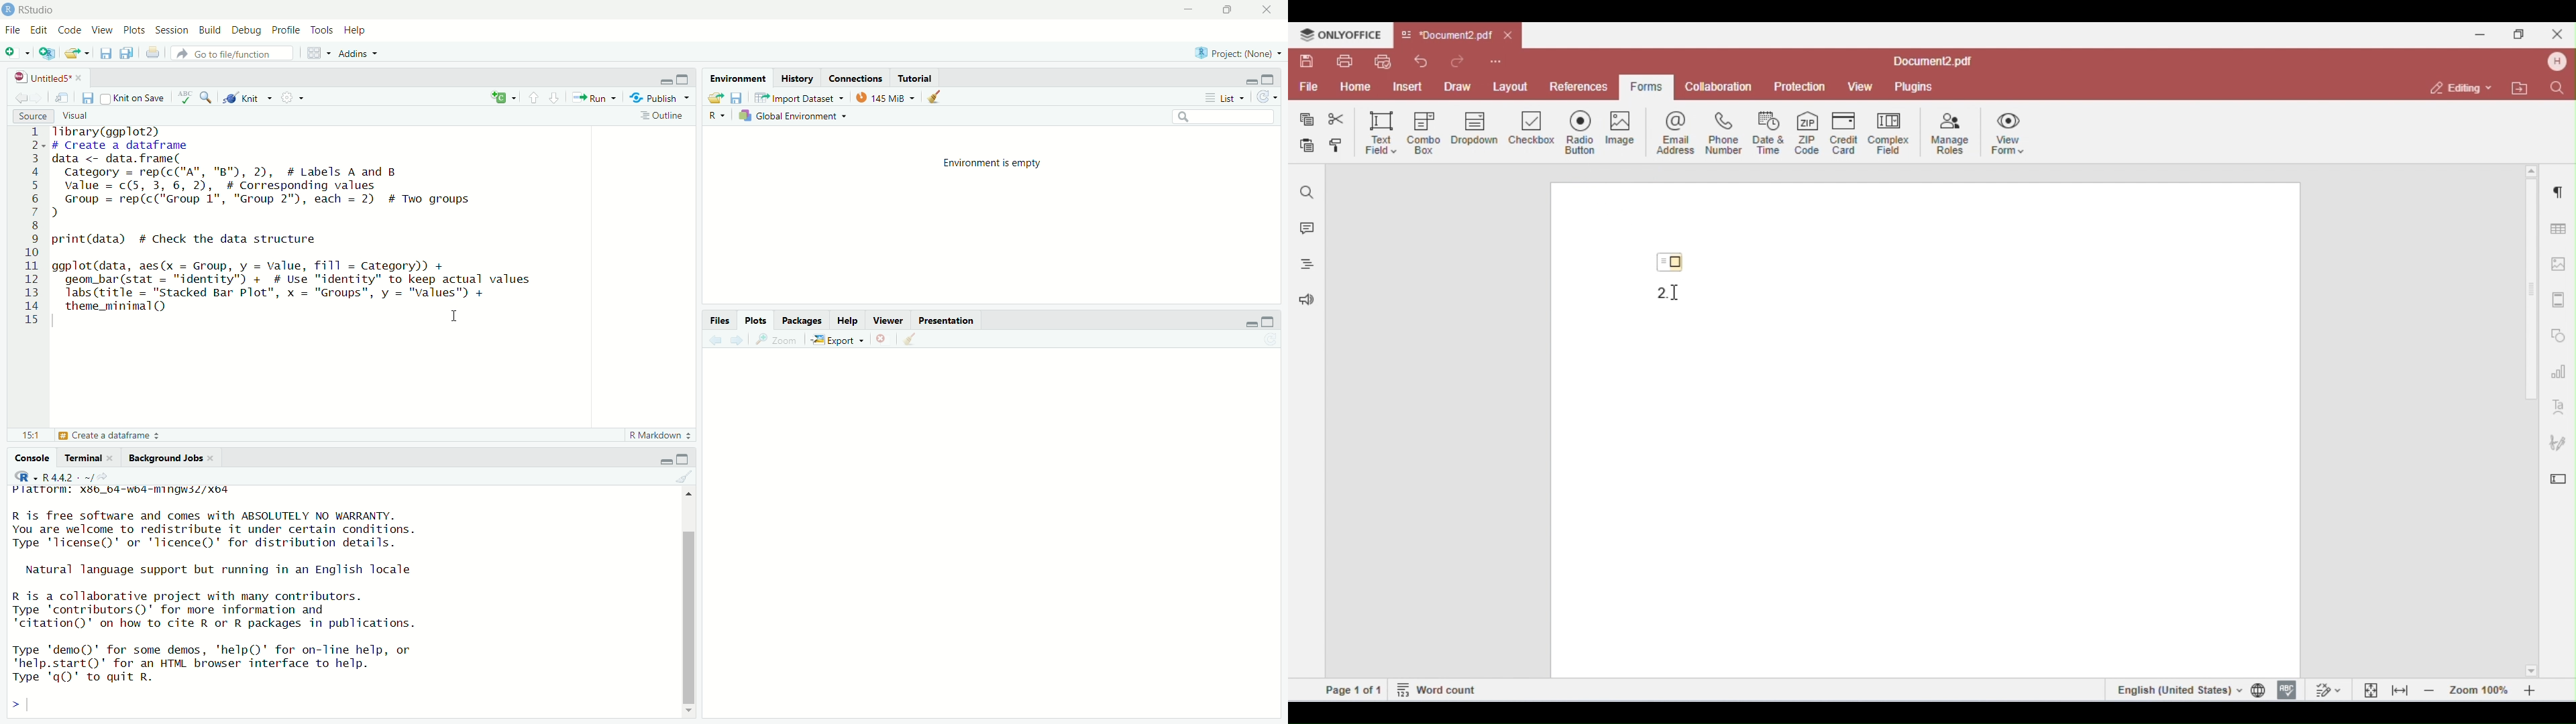 Image resolution: width=2576 pixels, height=728 pixels. Describe the element at coordinates (107, 53) in the screenshot. I see `Save current document (Ctrl + S)` at that location.